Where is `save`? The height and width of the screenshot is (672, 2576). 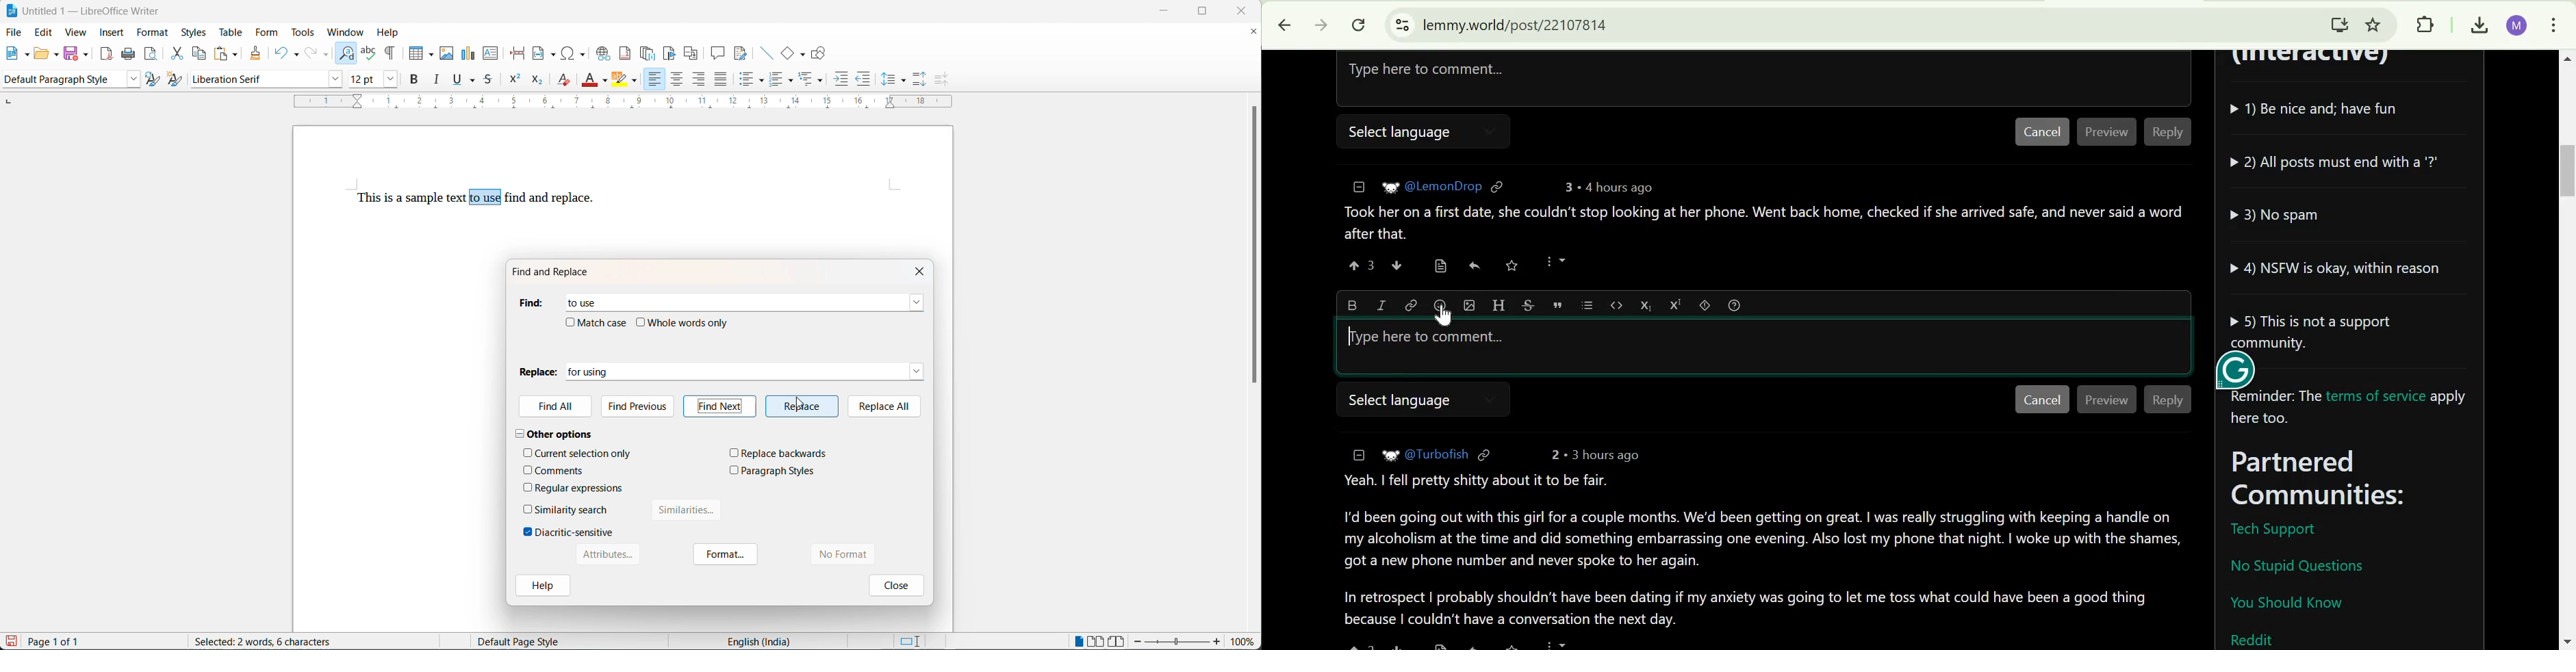
save is located at coordinates (72, 52).